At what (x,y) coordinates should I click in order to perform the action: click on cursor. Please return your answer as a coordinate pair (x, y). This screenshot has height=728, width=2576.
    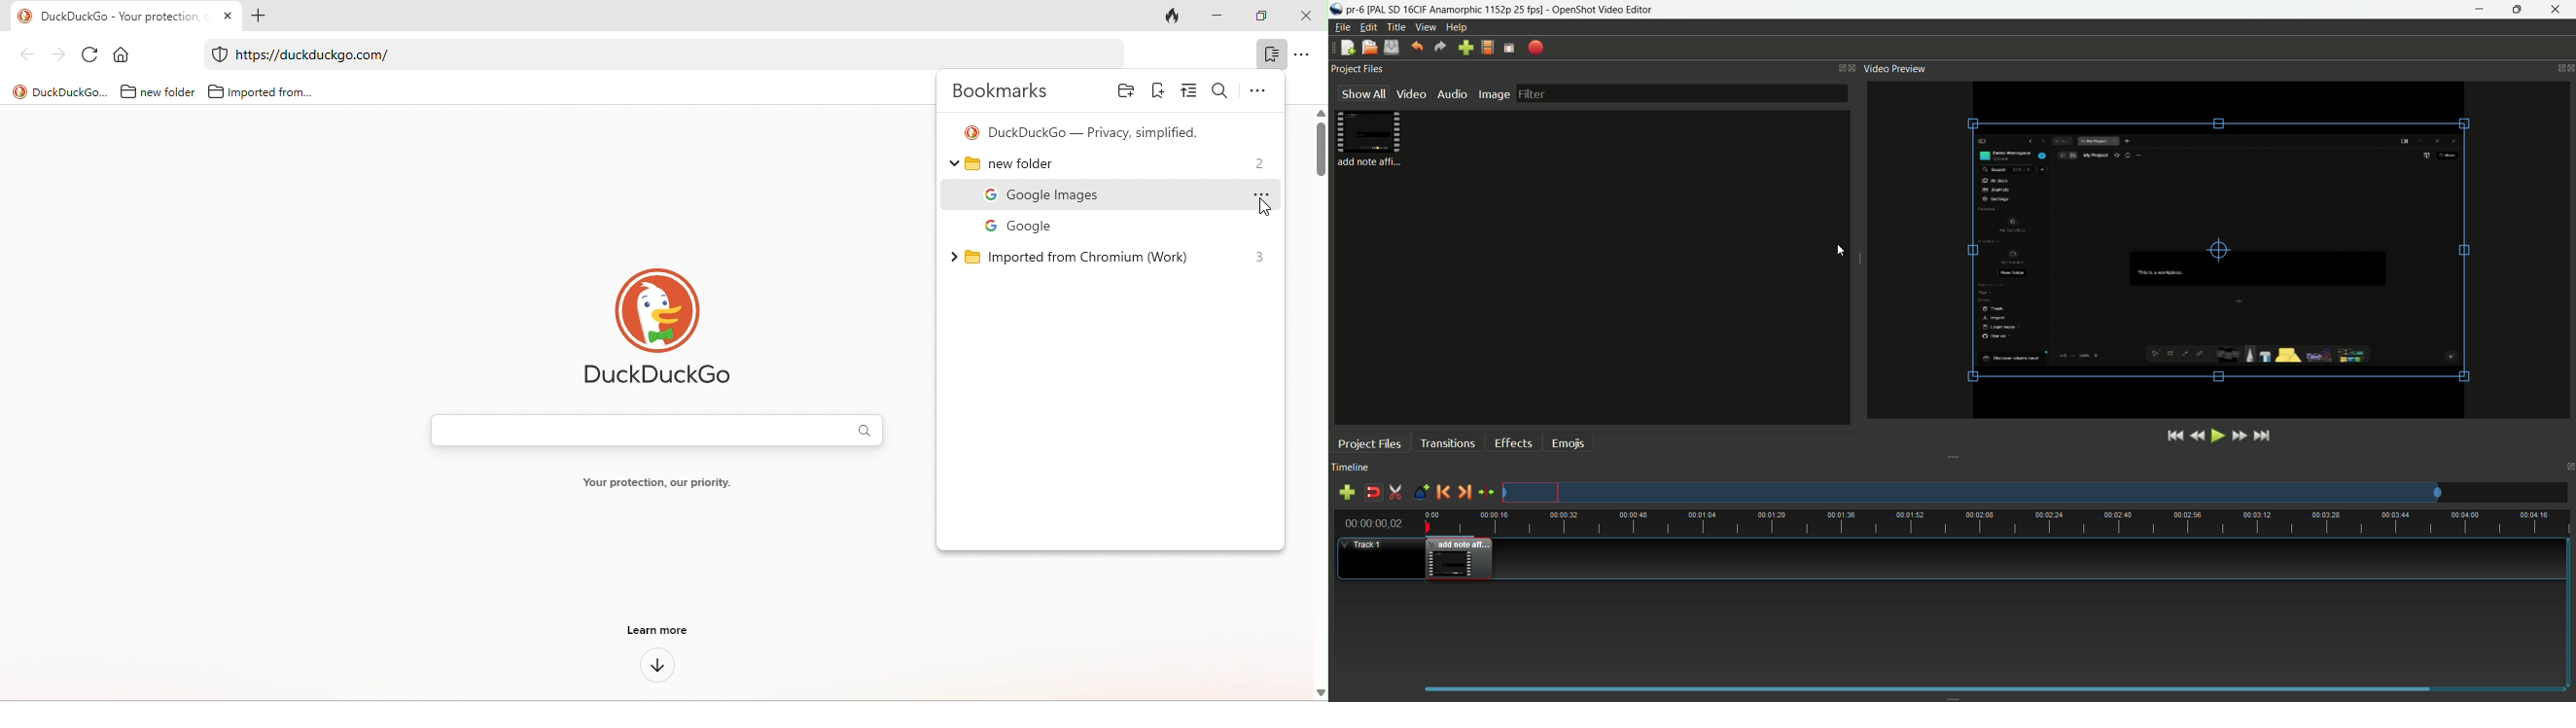
    Looking at the image, I should click on (1841, 250).